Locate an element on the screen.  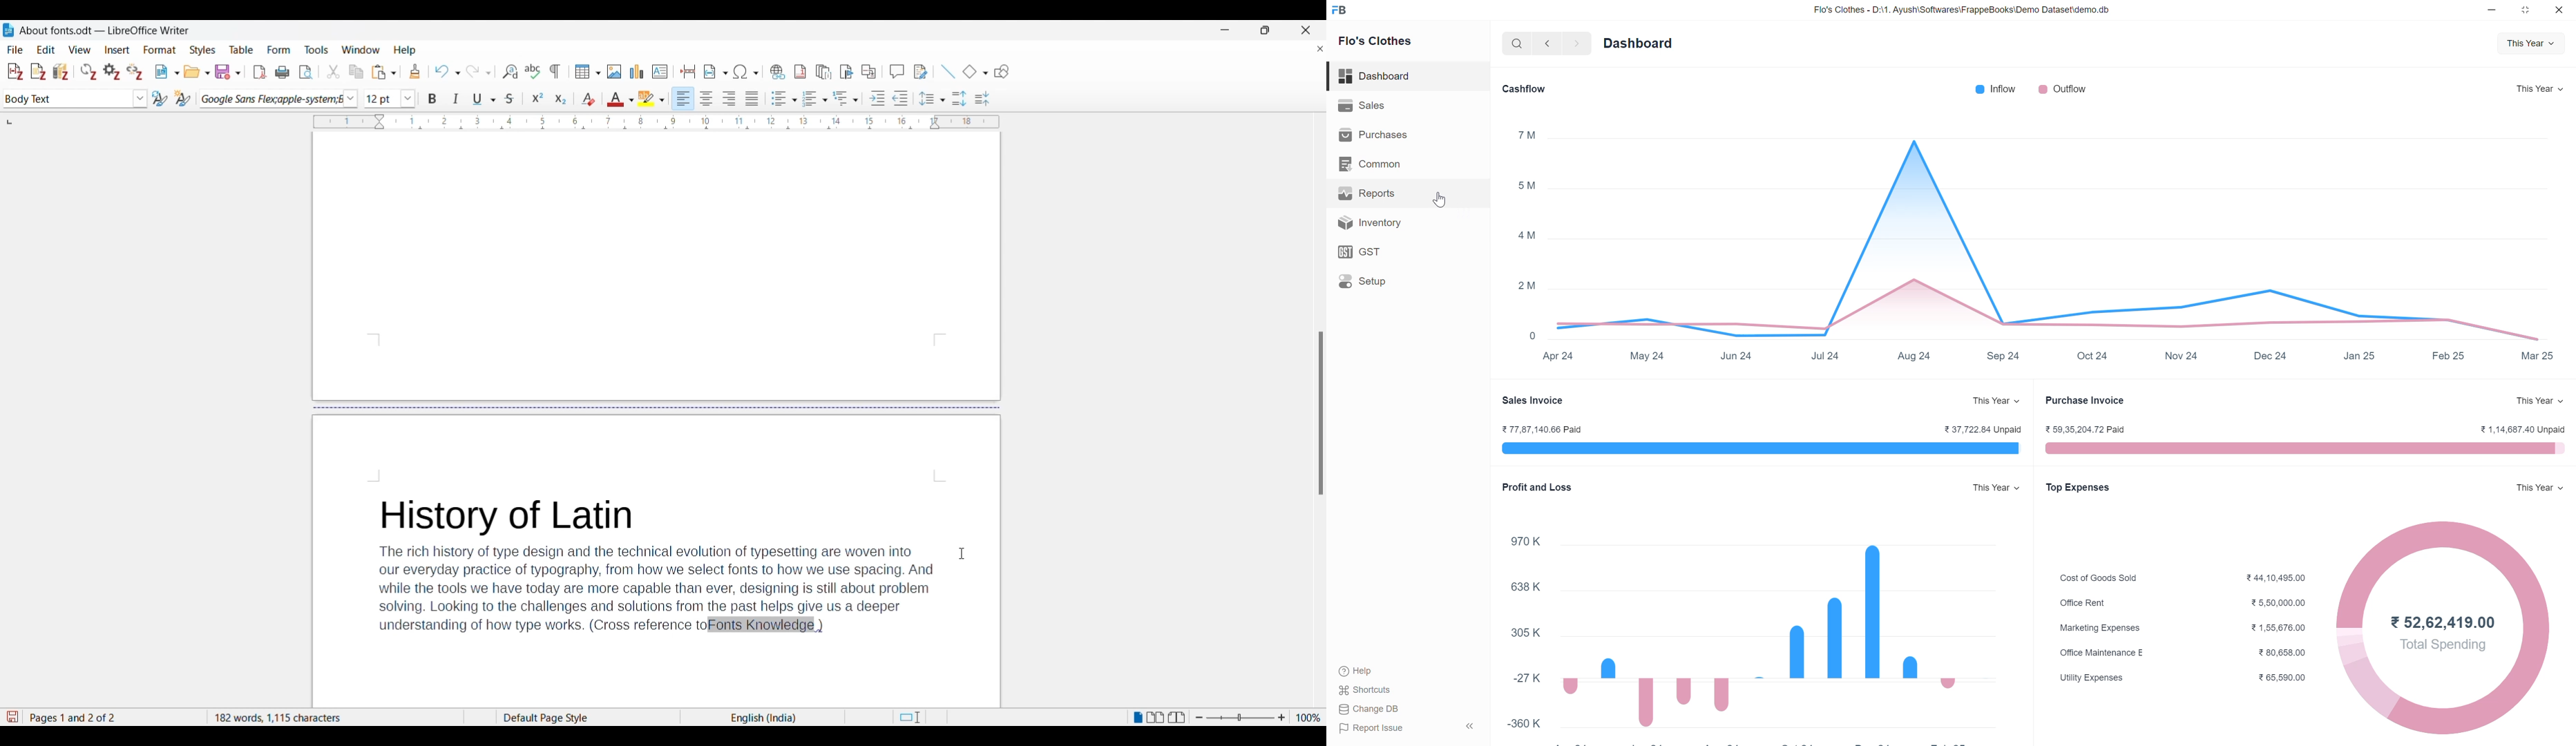
Font size options is located at coordinates (408, 98).